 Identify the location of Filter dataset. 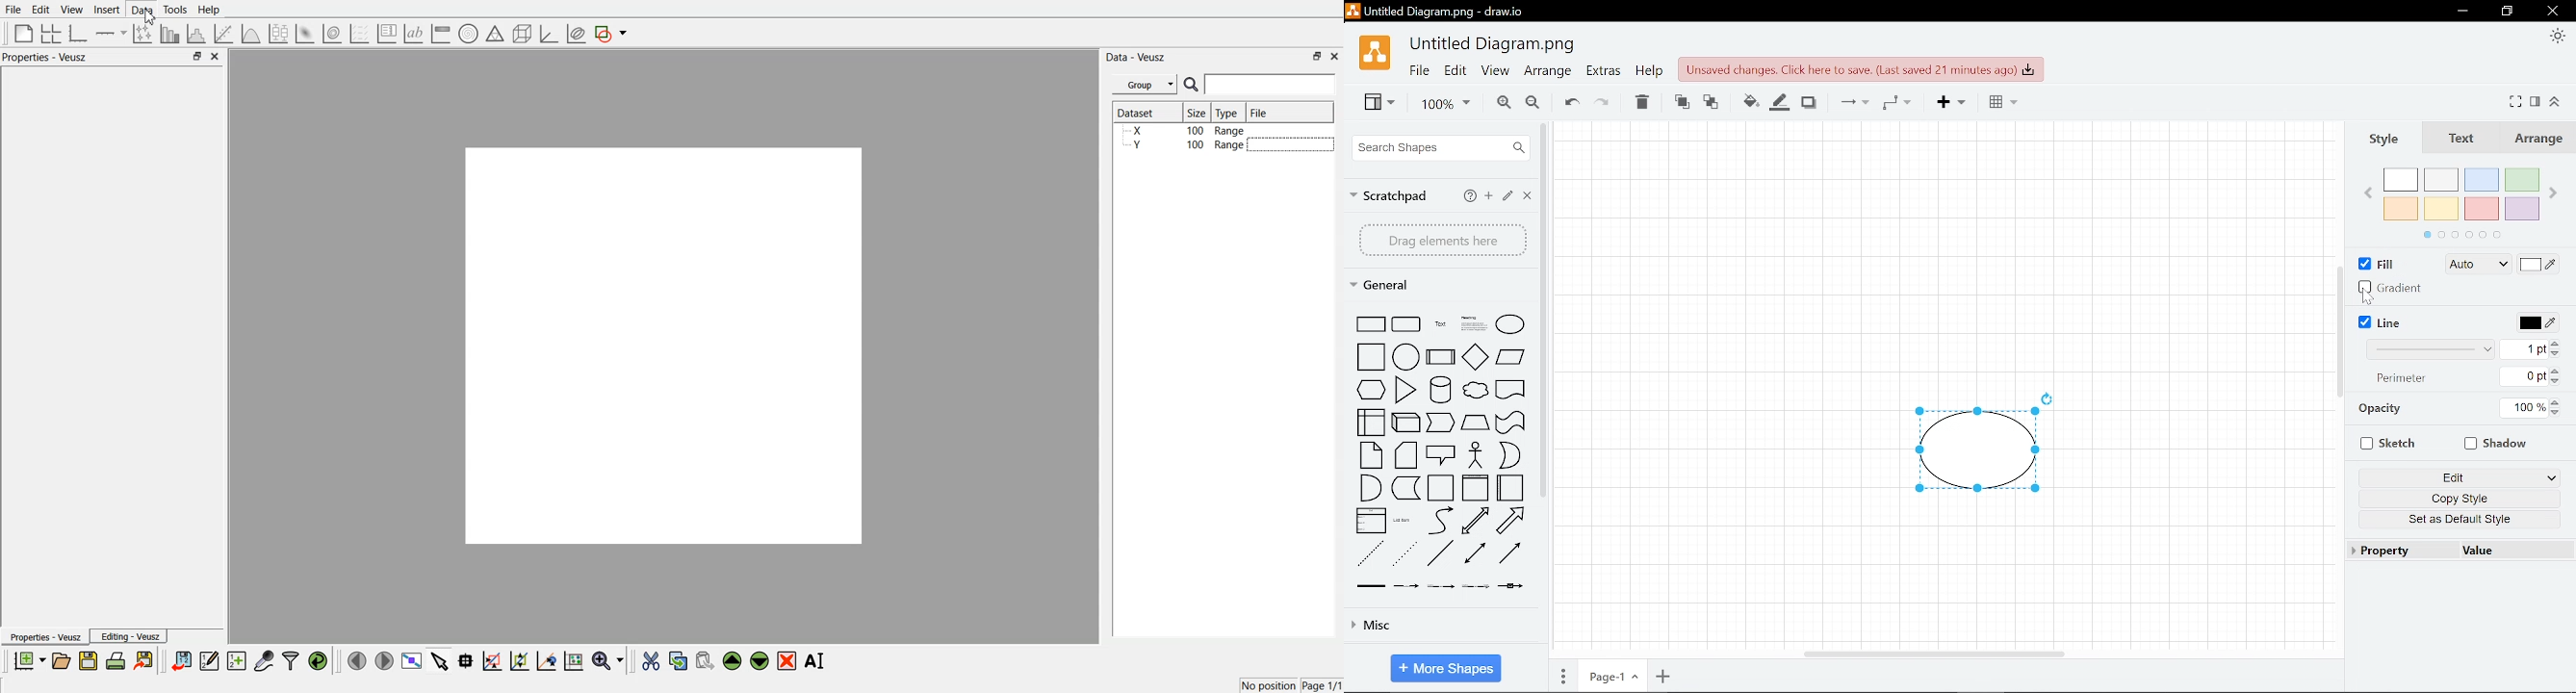
(291, 660).